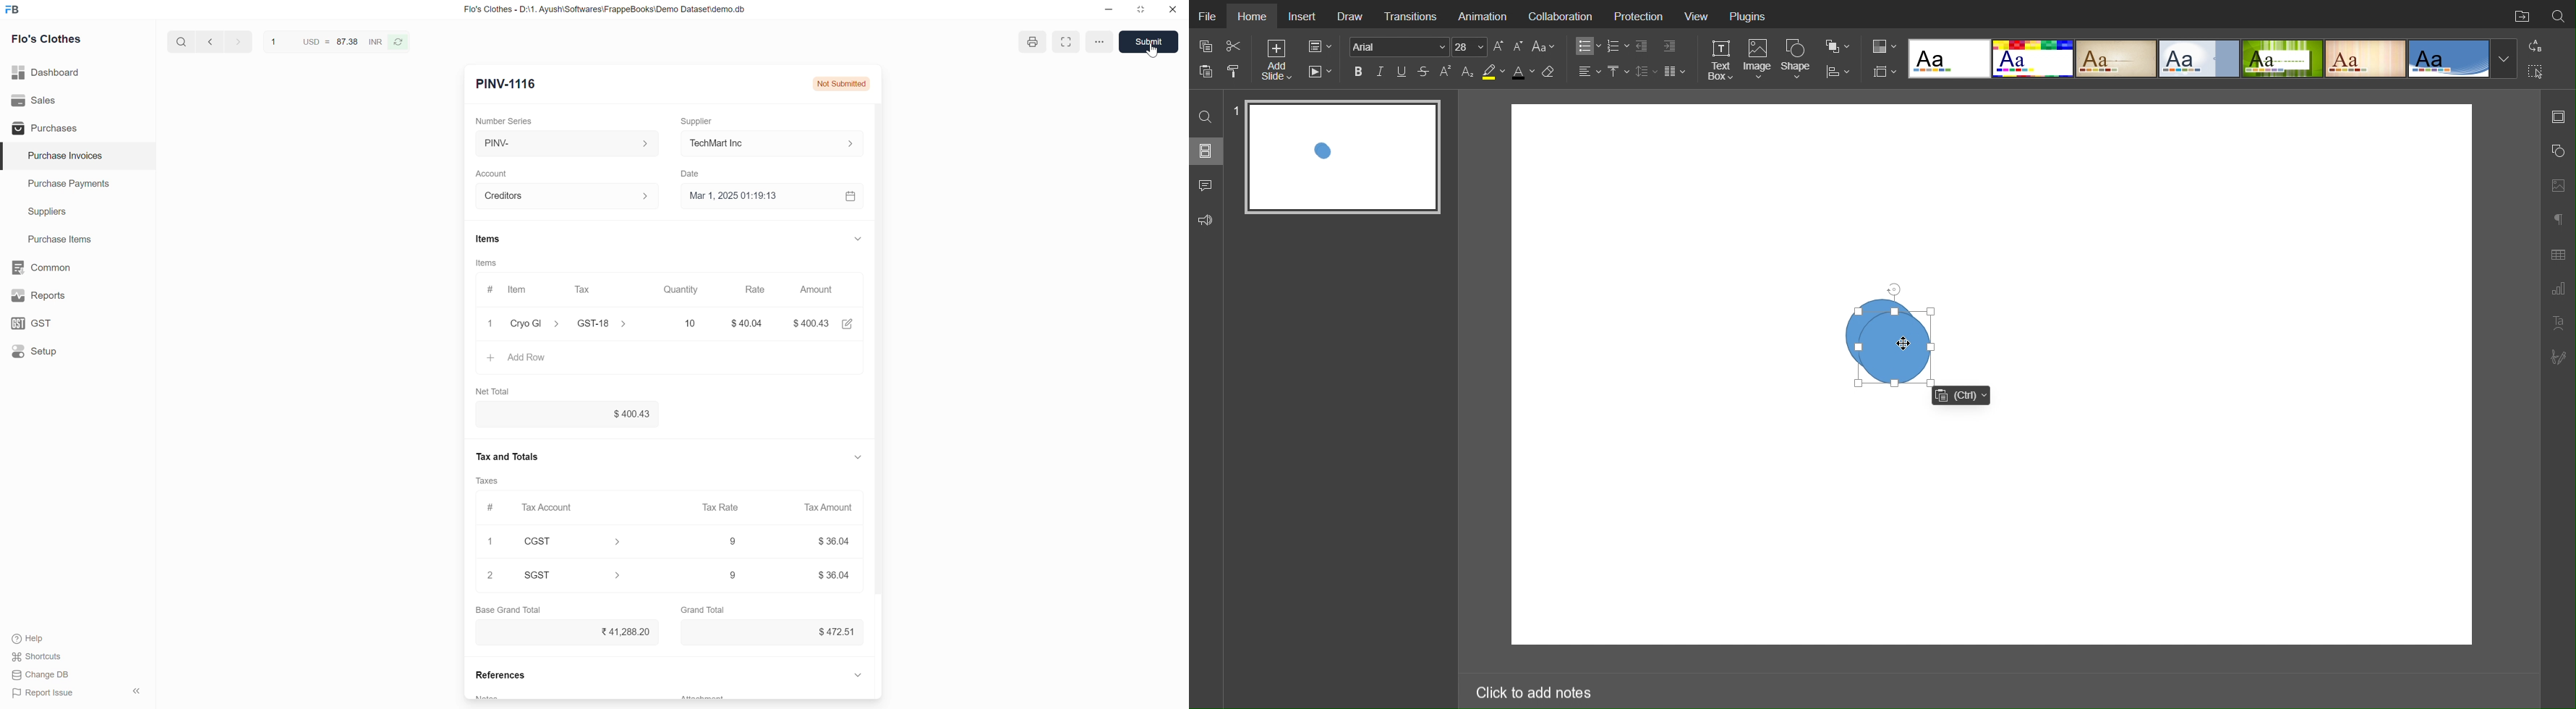 This screenshot has width=2576, height=728. I want to click on Flo's Clothes - D:\1. Ayush\Softwares\FrappeBooks\Demo Dataset\demo.db, so click(603, 10).